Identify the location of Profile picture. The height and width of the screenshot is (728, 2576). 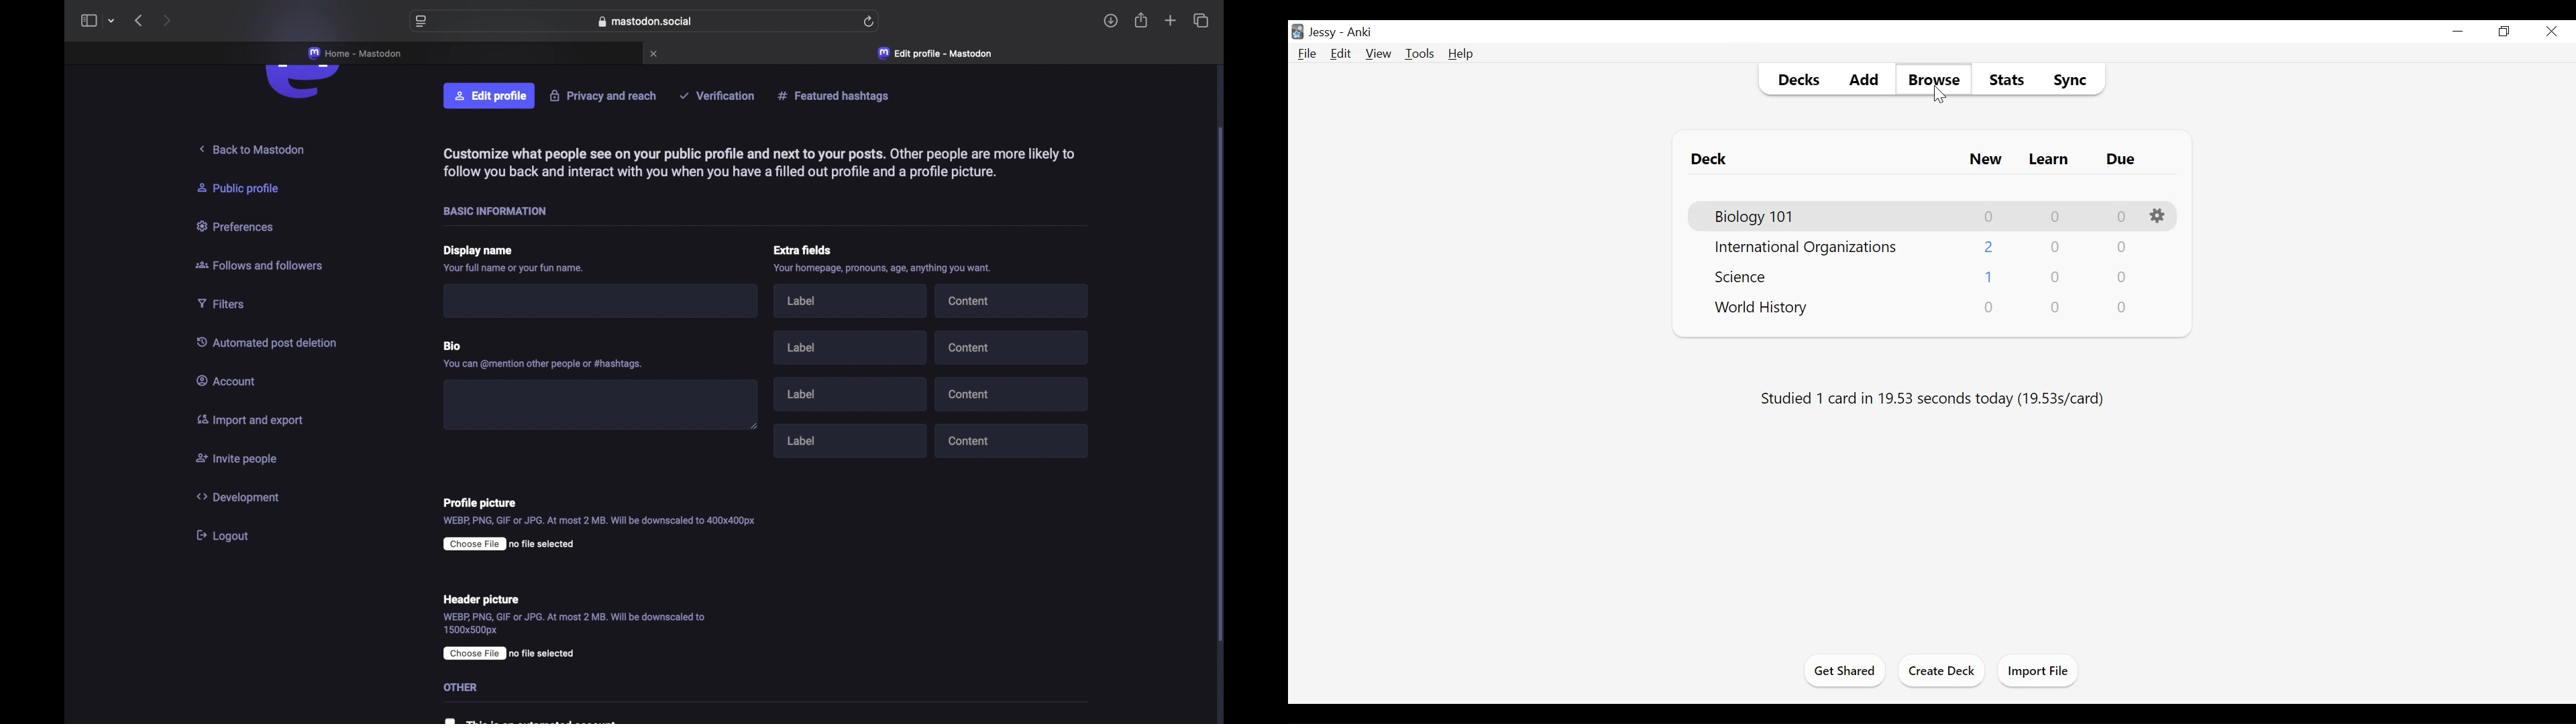
(491, 500).